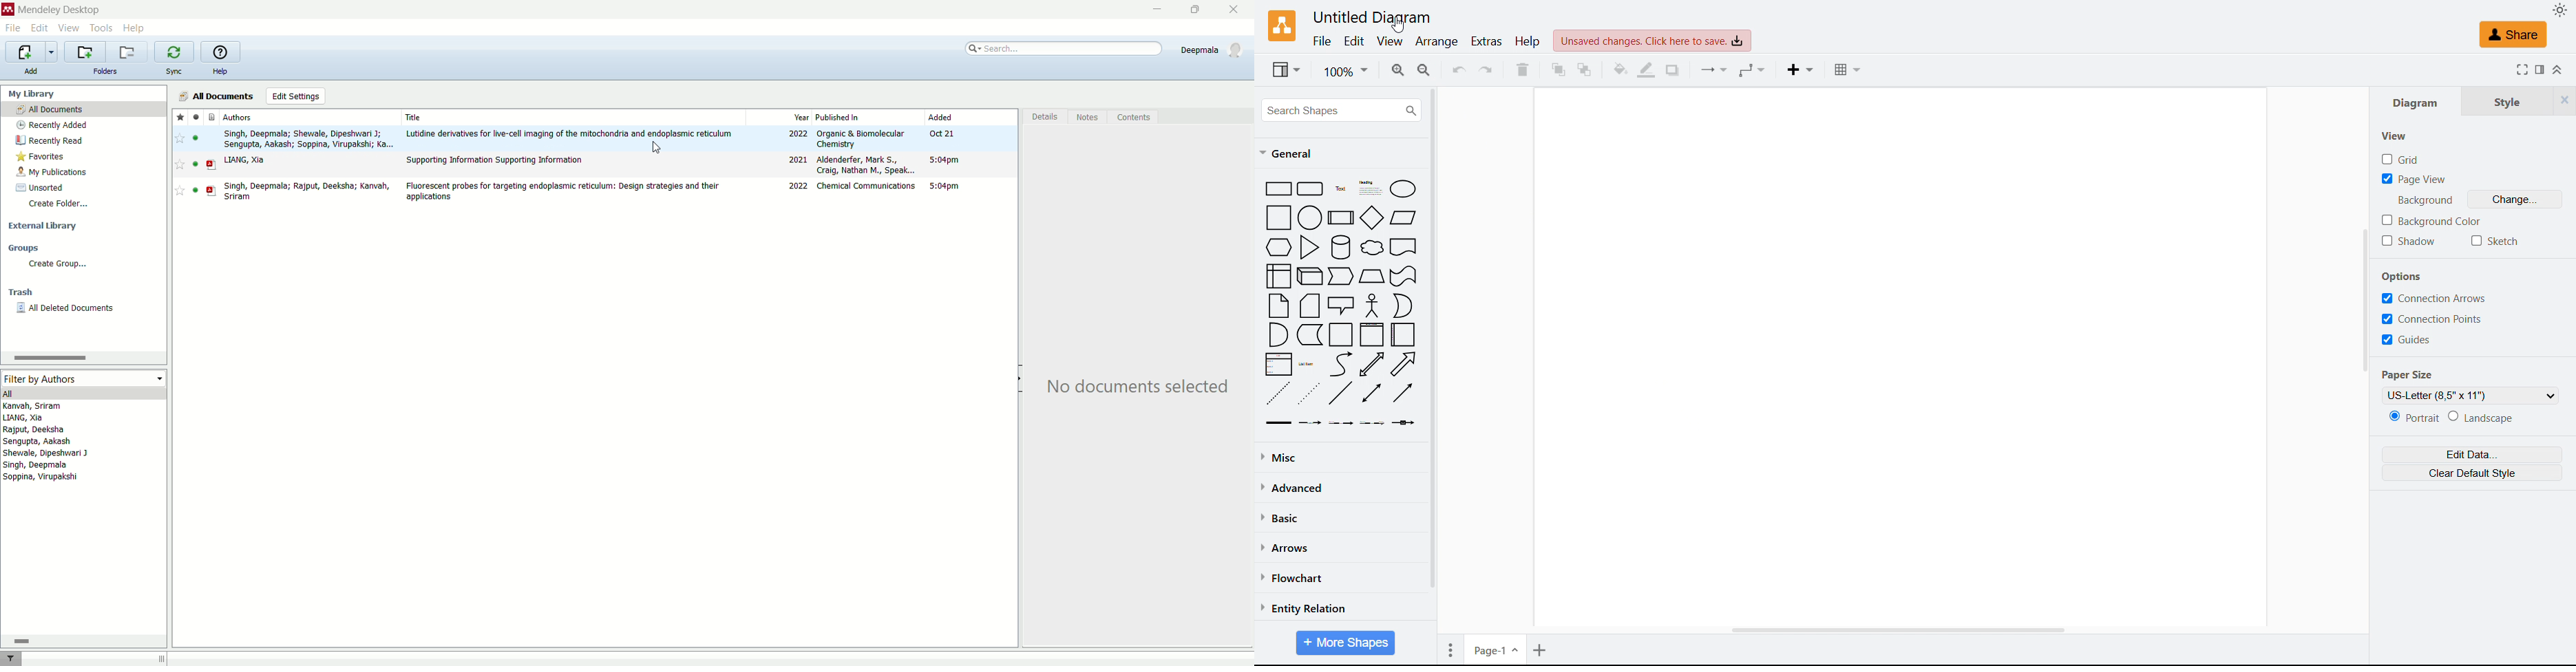 The width and height of the screenshot is (2576, 672). Describe the element at coordinates (1848, 70) in the screenshot. I see `Table ` at that location.